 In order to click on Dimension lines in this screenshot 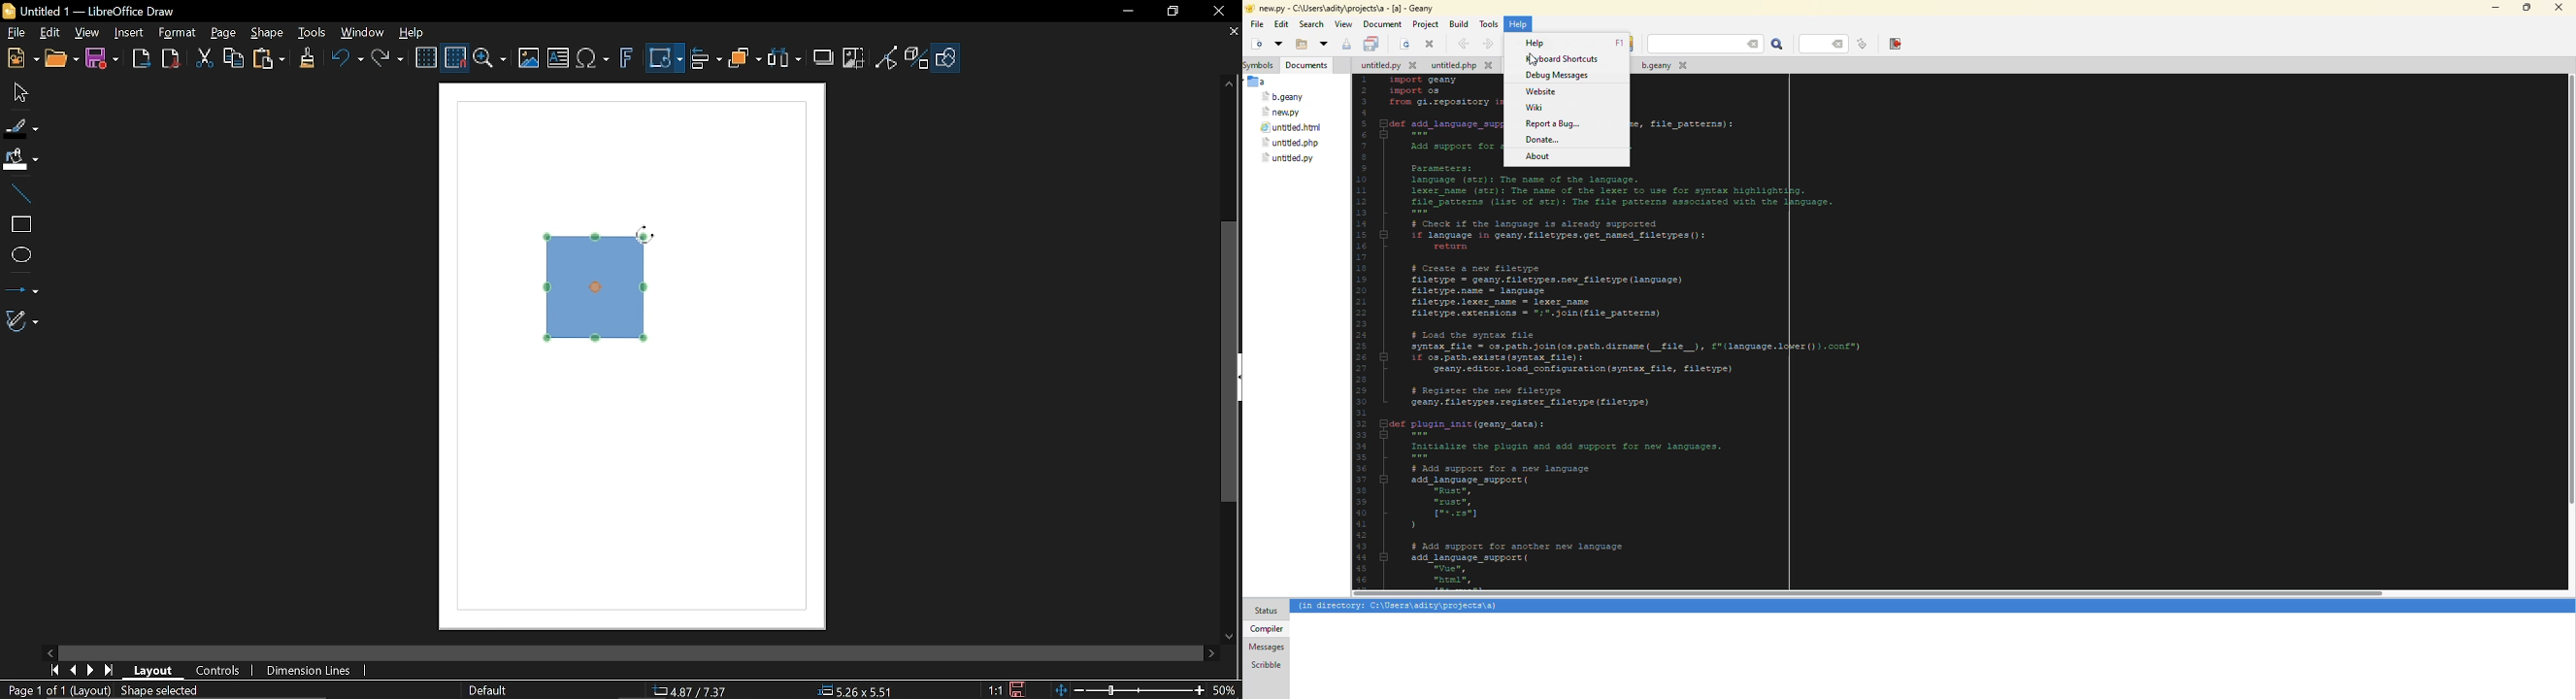, I will do `click(305, 670)`.